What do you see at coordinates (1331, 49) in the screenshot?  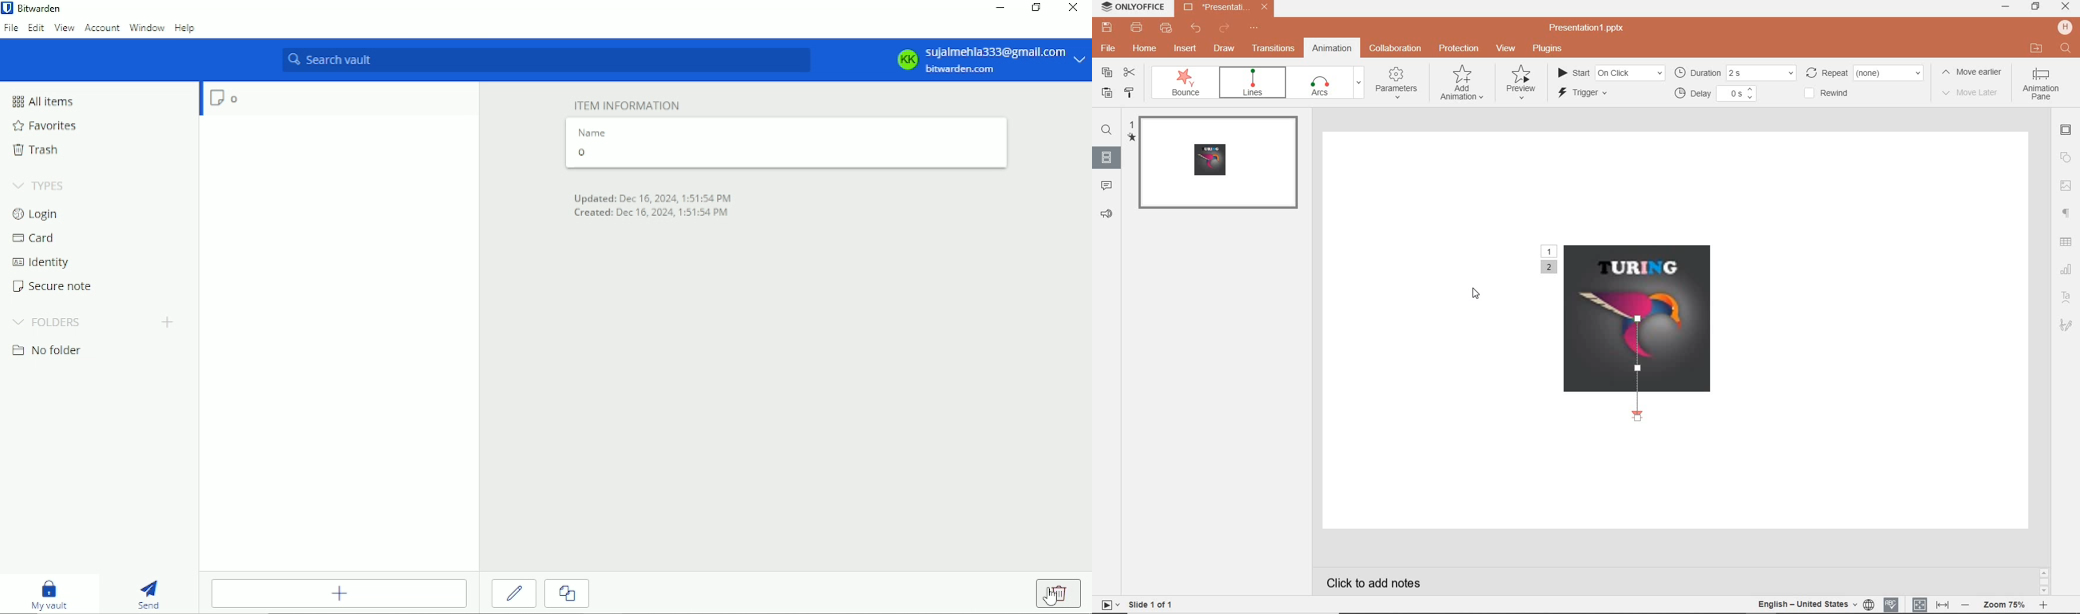 I see `animation` at bounding box center [1331, 49].